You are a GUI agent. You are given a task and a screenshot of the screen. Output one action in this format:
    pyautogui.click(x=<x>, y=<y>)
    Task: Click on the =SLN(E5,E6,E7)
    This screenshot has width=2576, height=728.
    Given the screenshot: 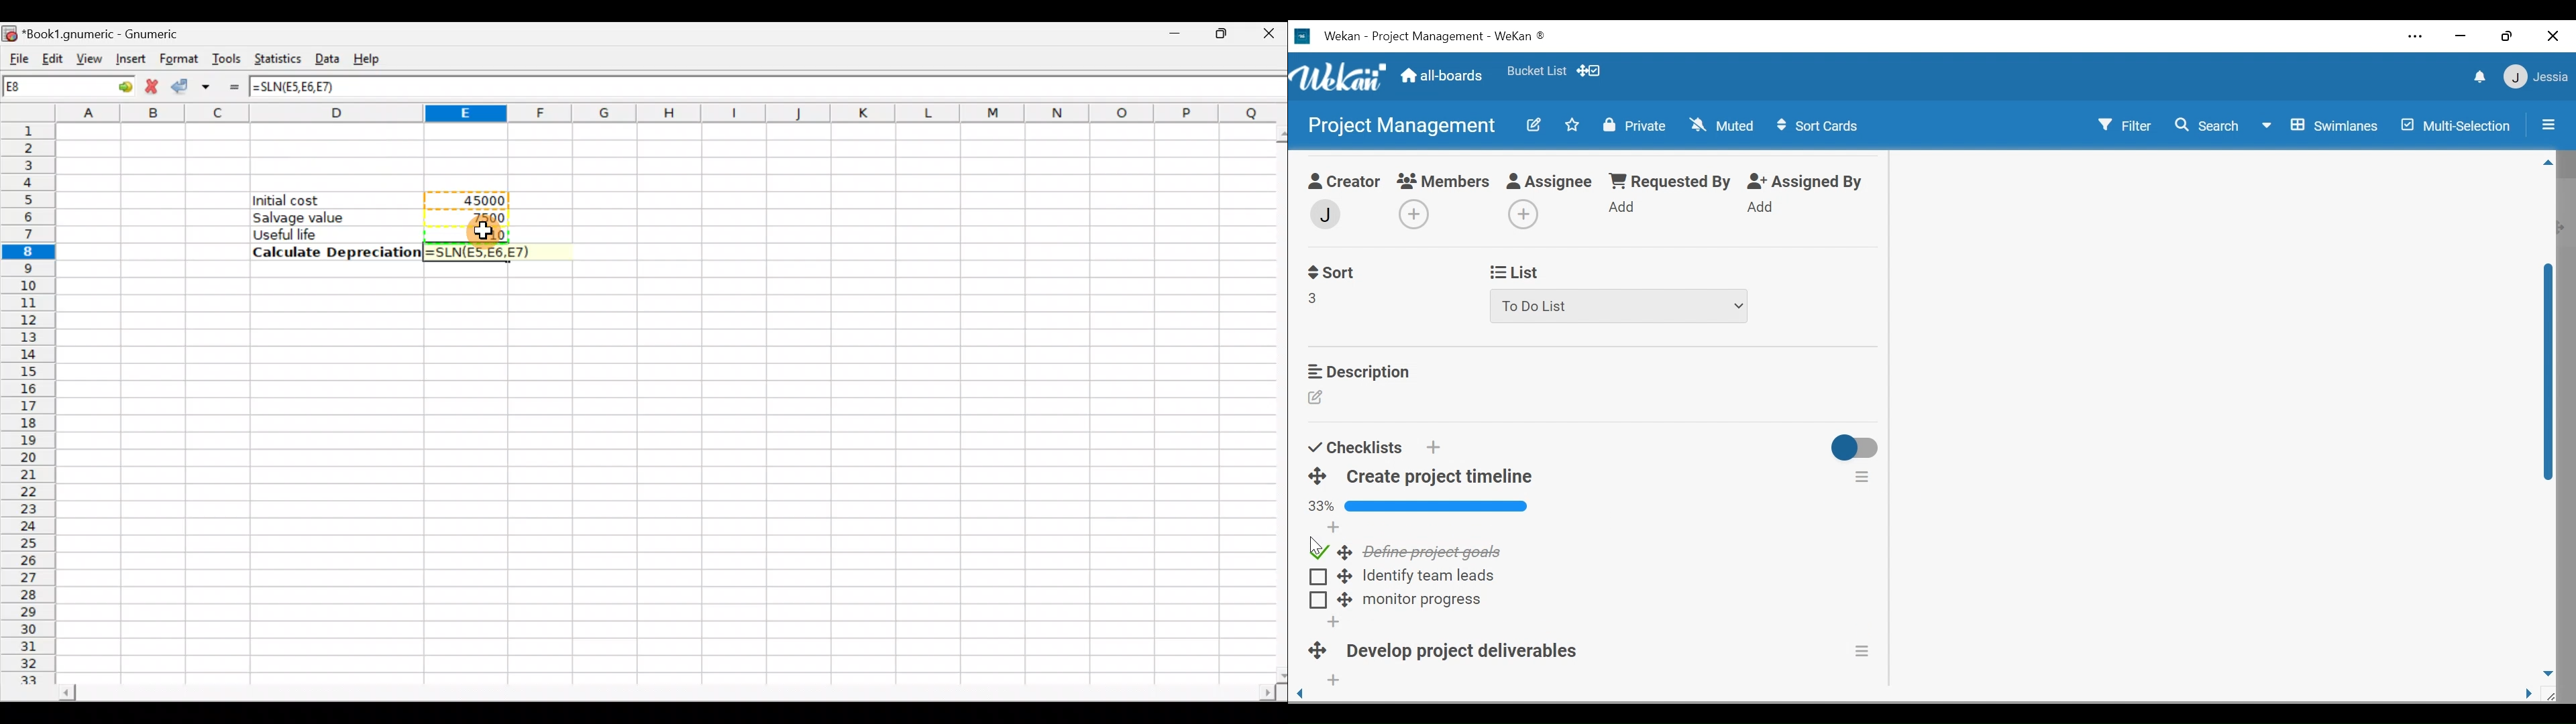 What is the action you would take?
    pyautogui.click(x=299, y=87)
    